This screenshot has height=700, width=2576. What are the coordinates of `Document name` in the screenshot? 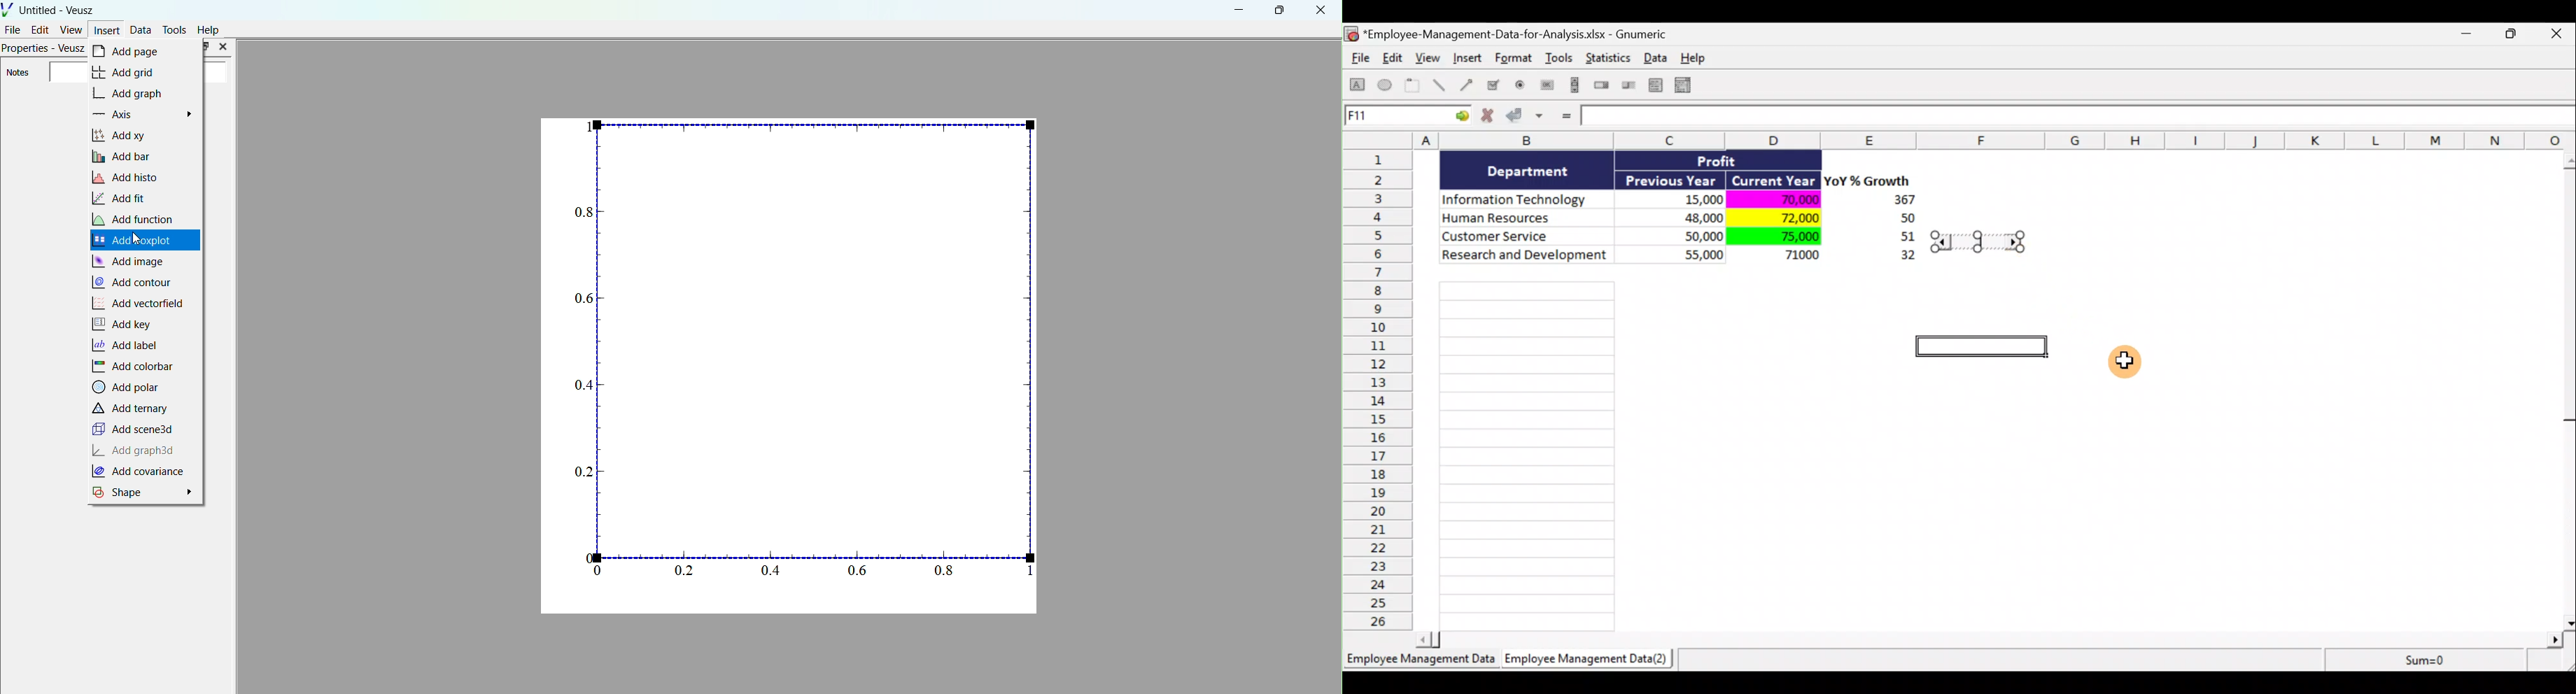 It's located at (1513, 35).